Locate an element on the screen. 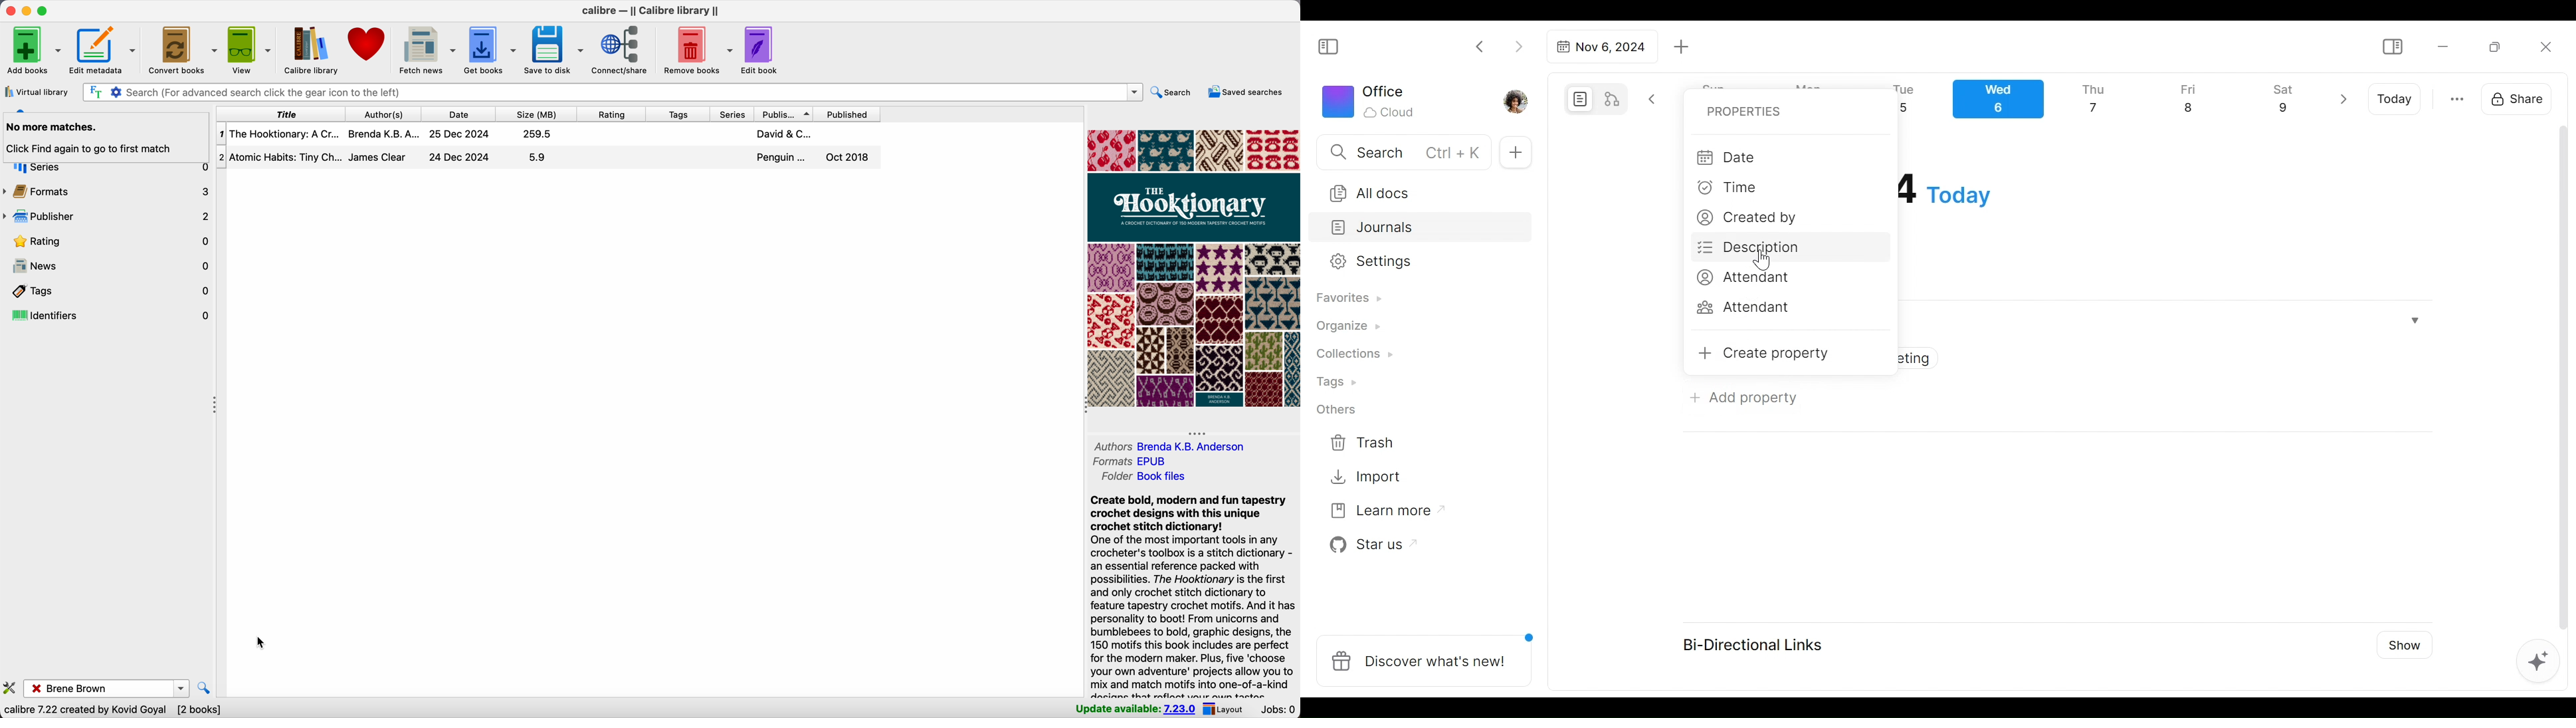 This screenshot has height=728, width=2576. author(s) is located at coordinates (389, 114).